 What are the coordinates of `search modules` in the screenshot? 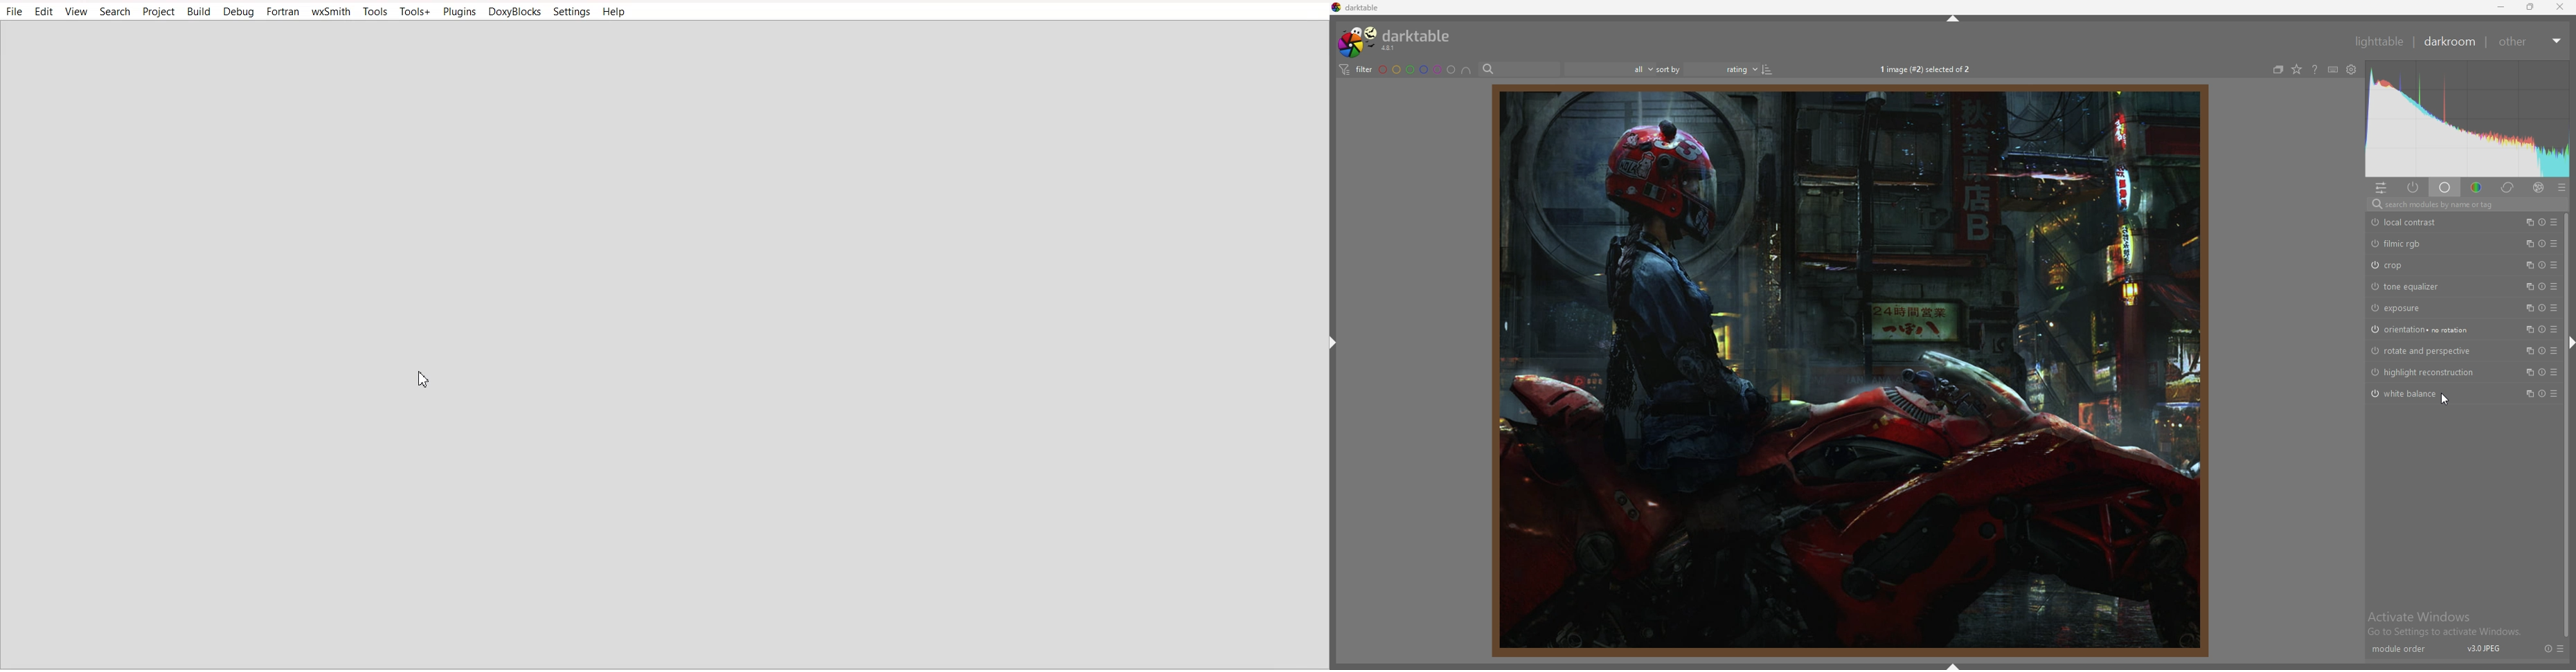 It's located at (2464, 205).